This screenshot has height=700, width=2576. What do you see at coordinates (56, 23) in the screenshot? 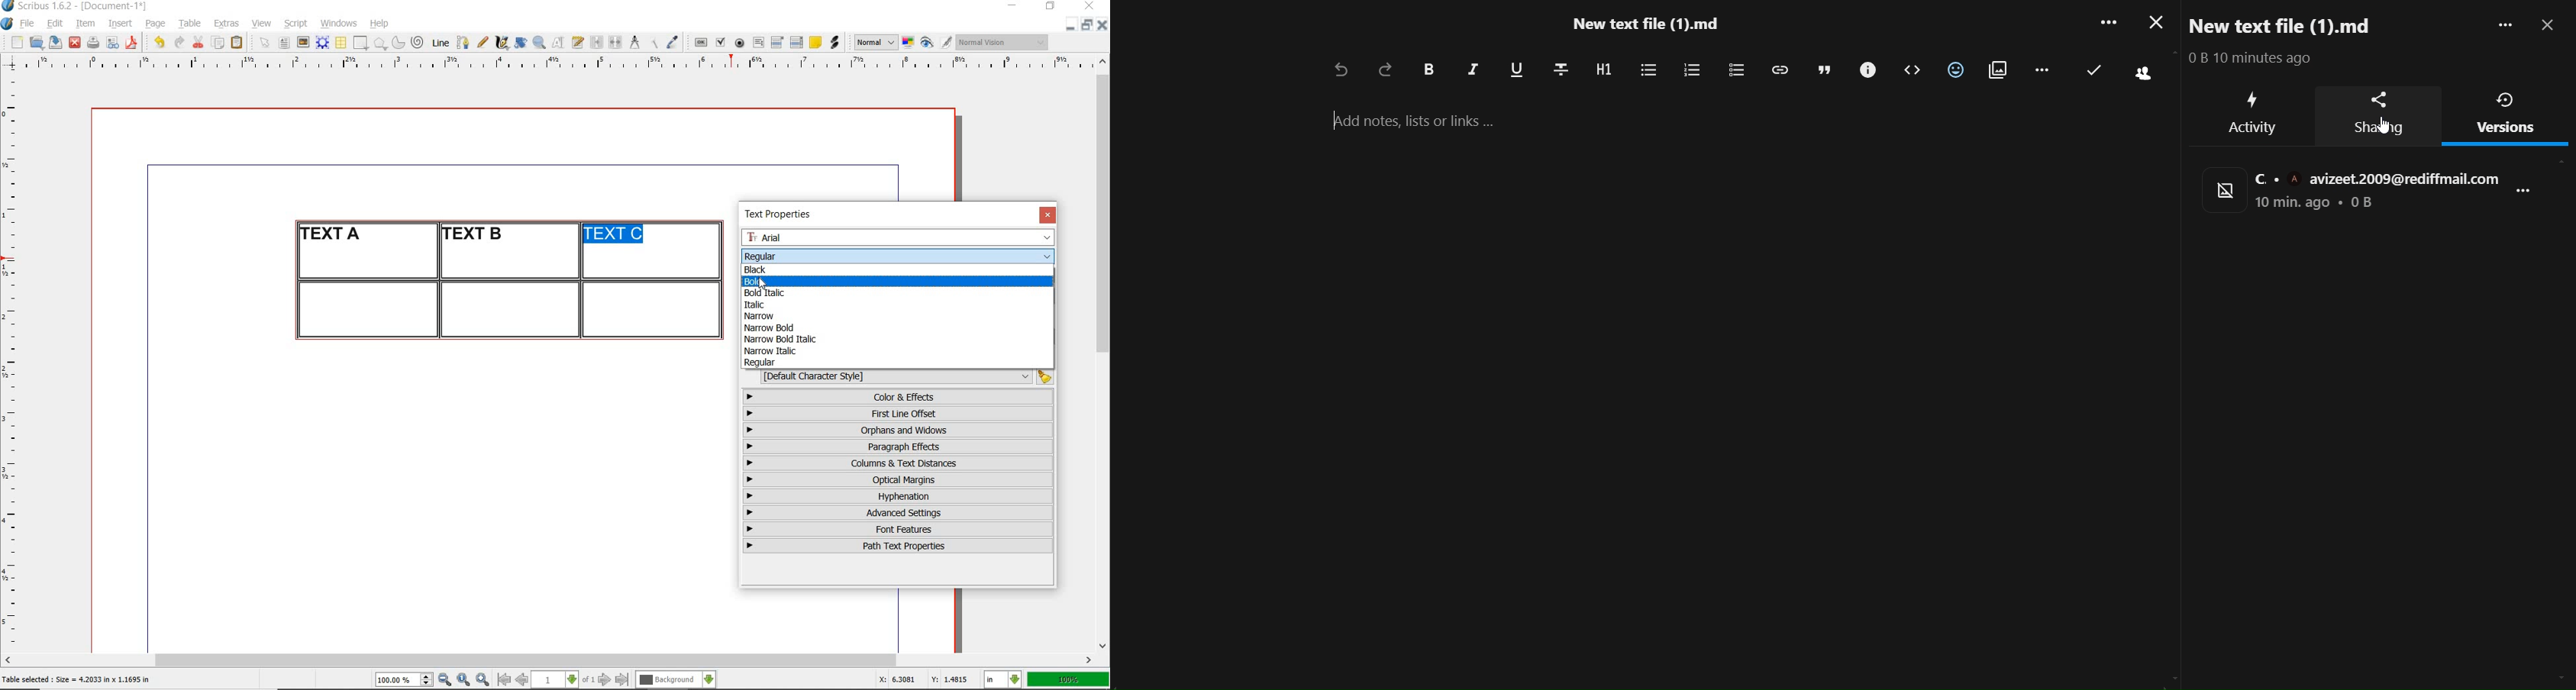
I see `edit` at bounding box center [56, 23].